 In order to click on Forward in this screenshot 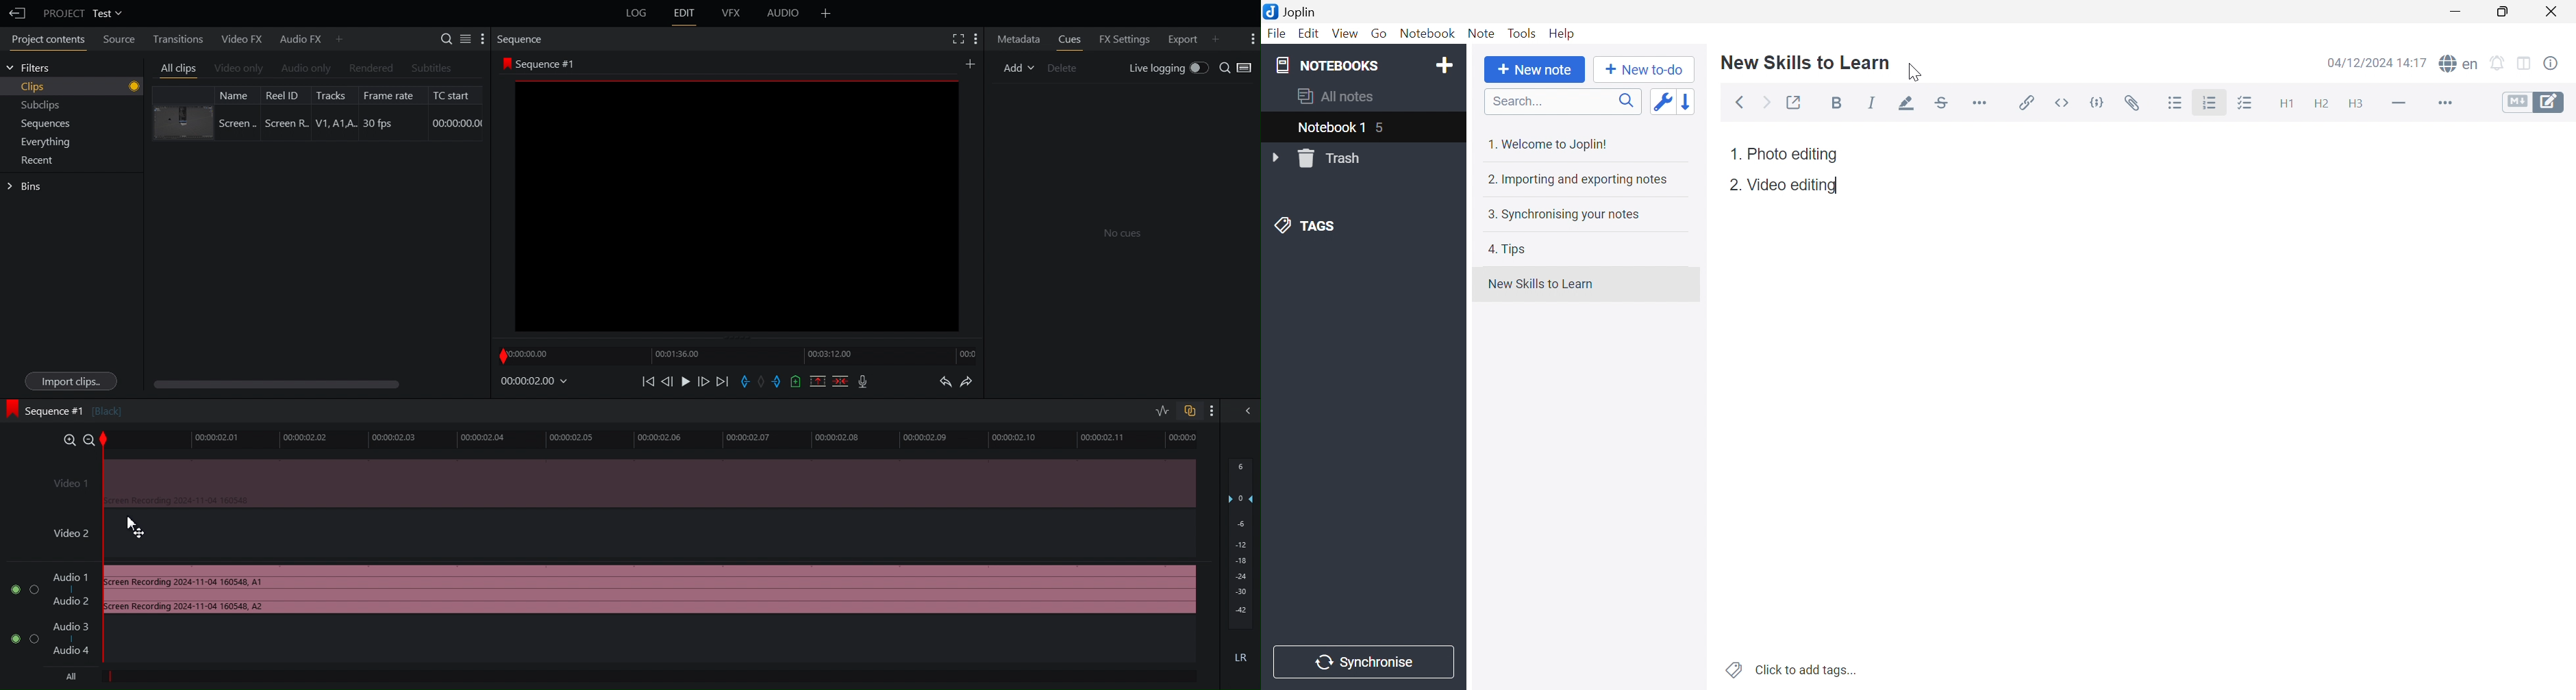, I will do `click(1767, 104)`.